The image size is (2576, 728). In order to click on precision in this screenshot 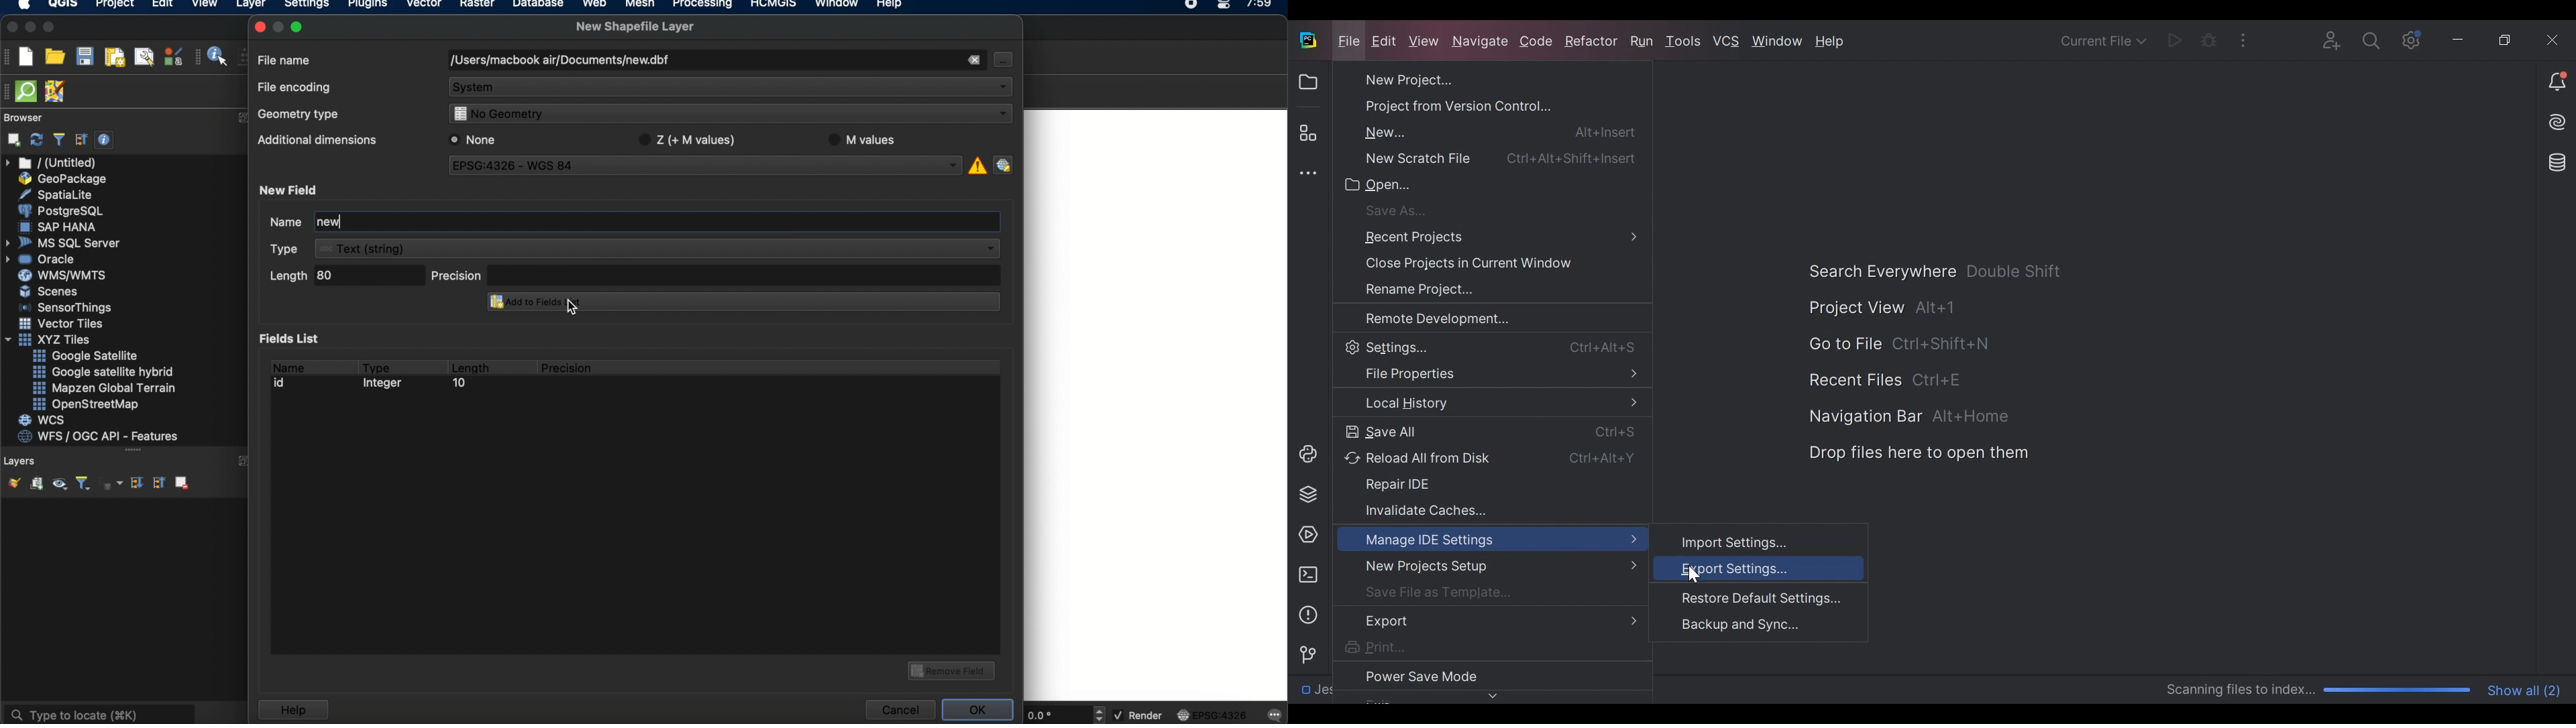, I will do `click(568, 368)`.